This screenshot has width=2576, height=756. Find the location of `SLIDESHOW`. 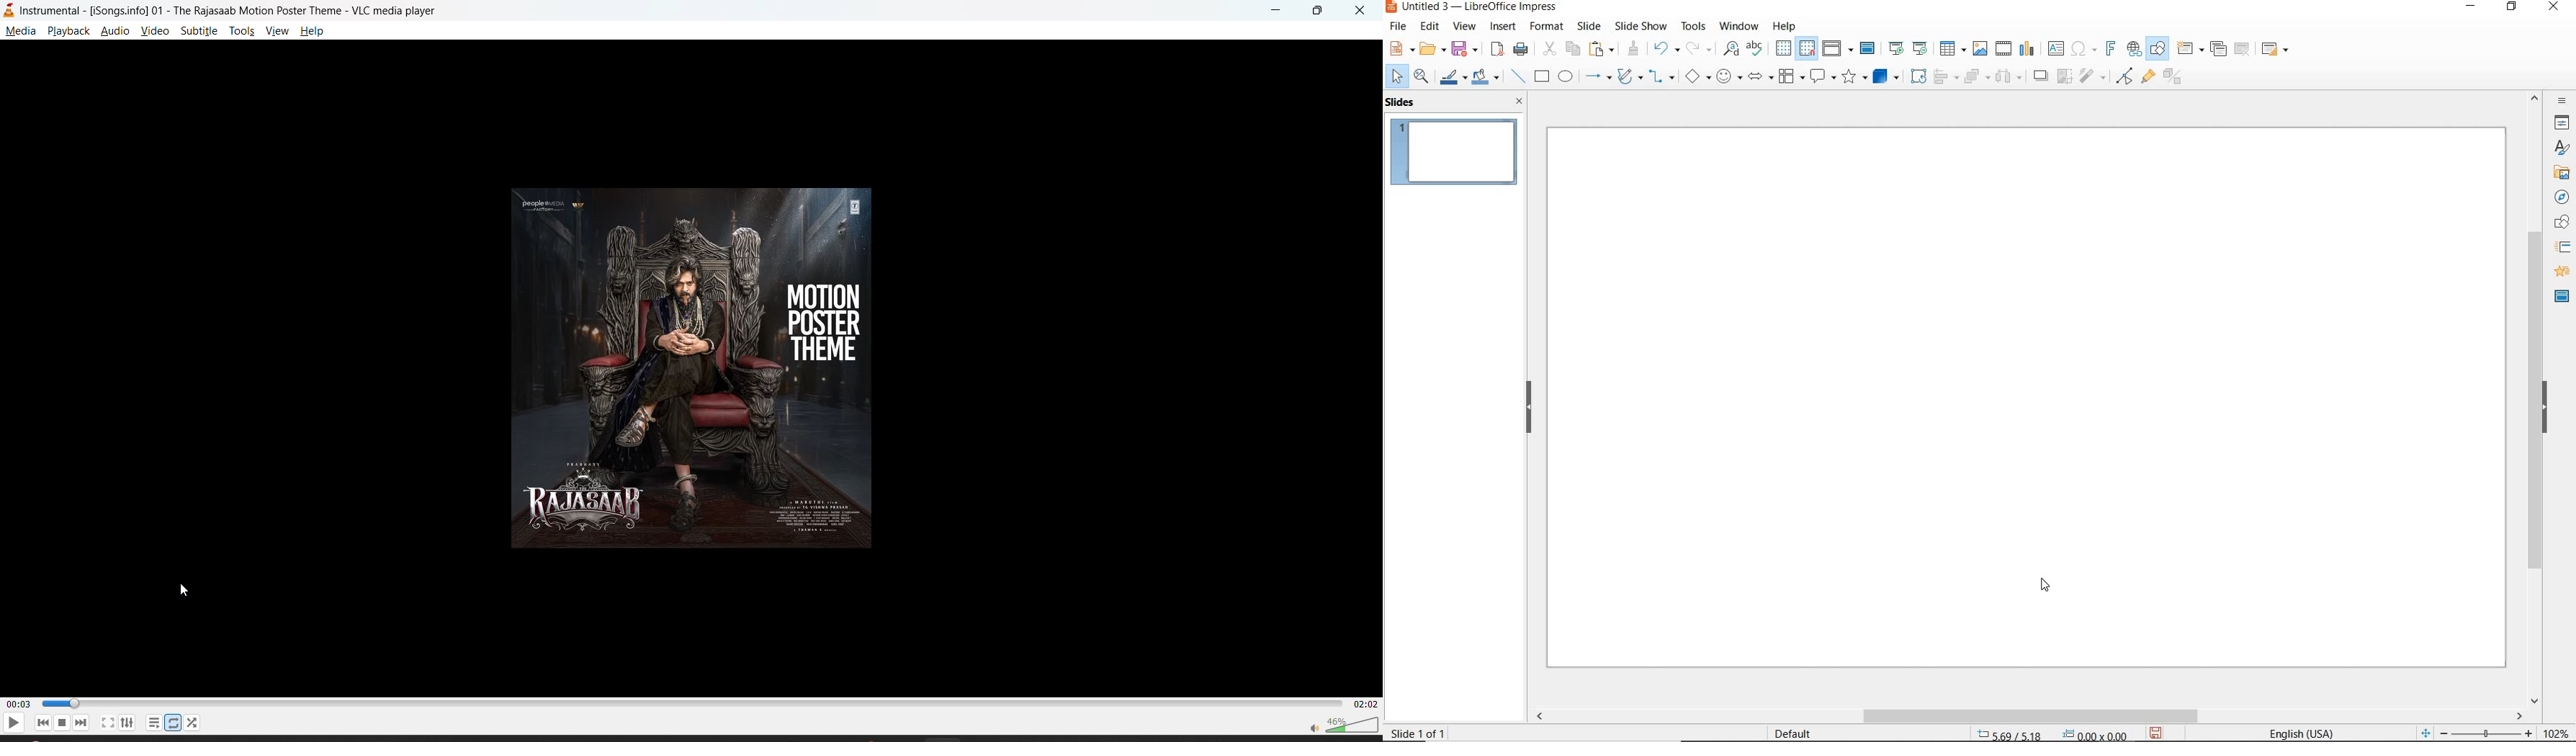

SLIDESHOW is located at coordinates (1641, 26).